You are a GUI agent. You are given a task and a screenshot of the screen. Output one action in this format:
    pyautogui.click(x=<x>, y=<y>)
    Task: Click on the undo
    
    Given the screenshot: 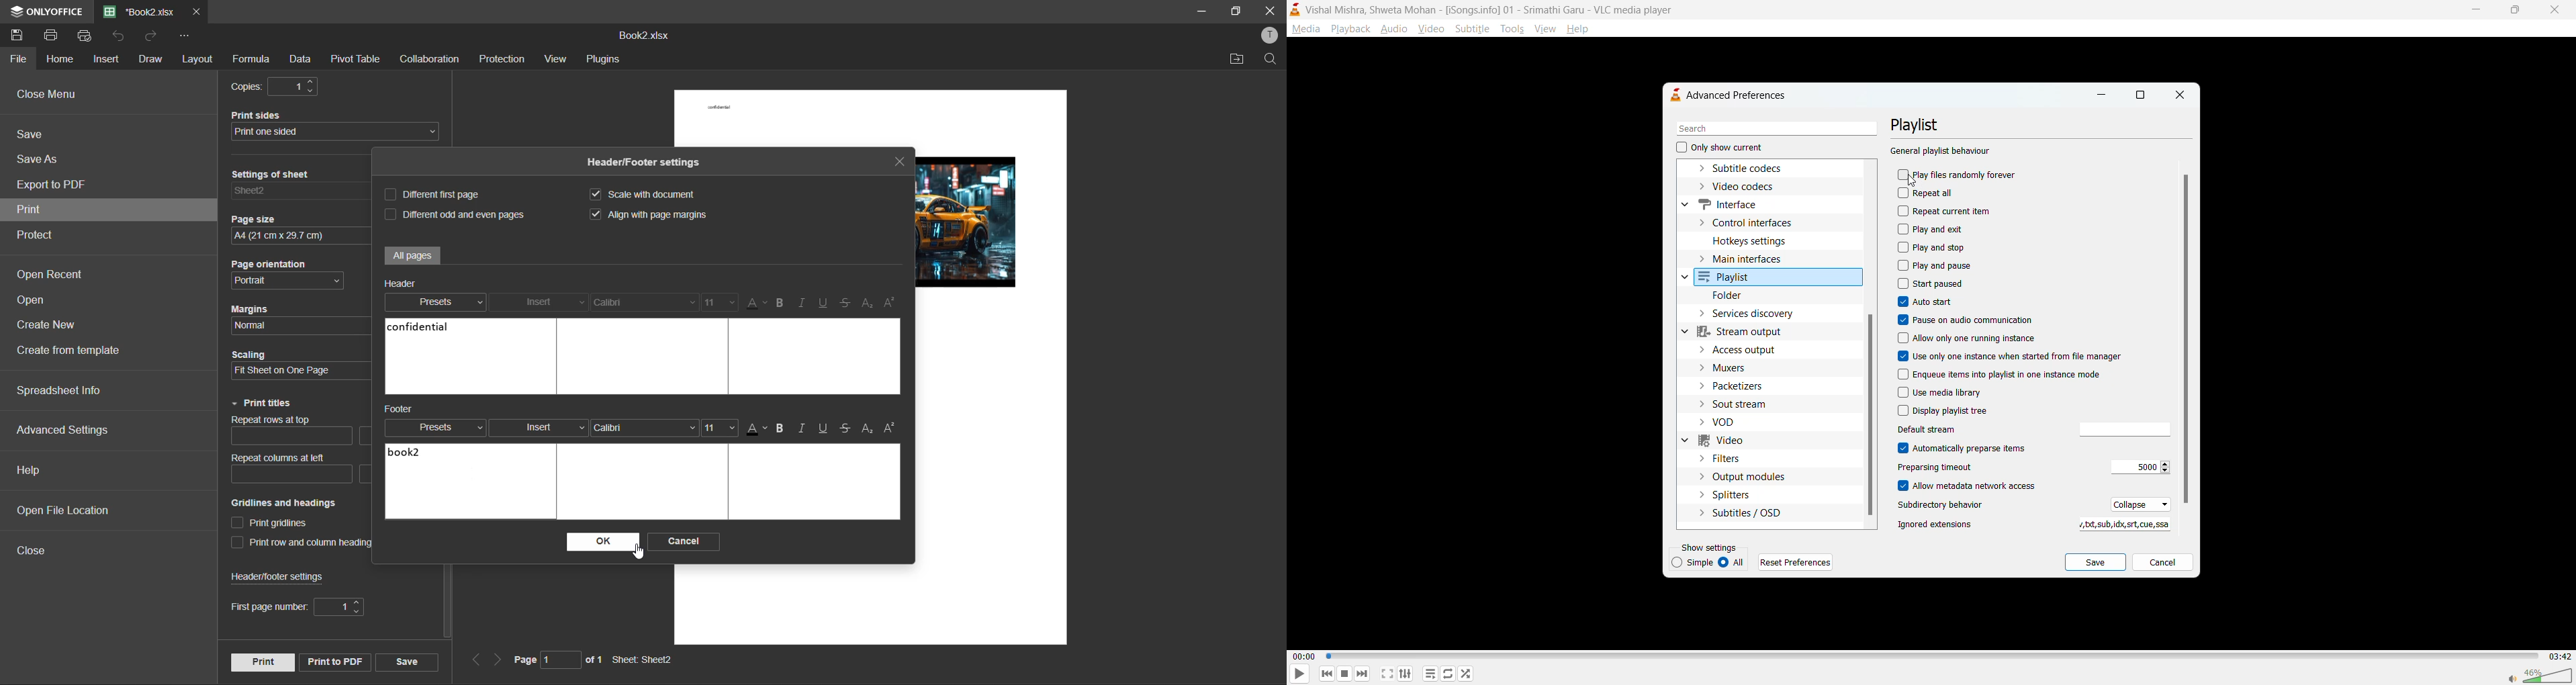 What is the action you would take?
    pyautogui.click(x=121, y=38)
    